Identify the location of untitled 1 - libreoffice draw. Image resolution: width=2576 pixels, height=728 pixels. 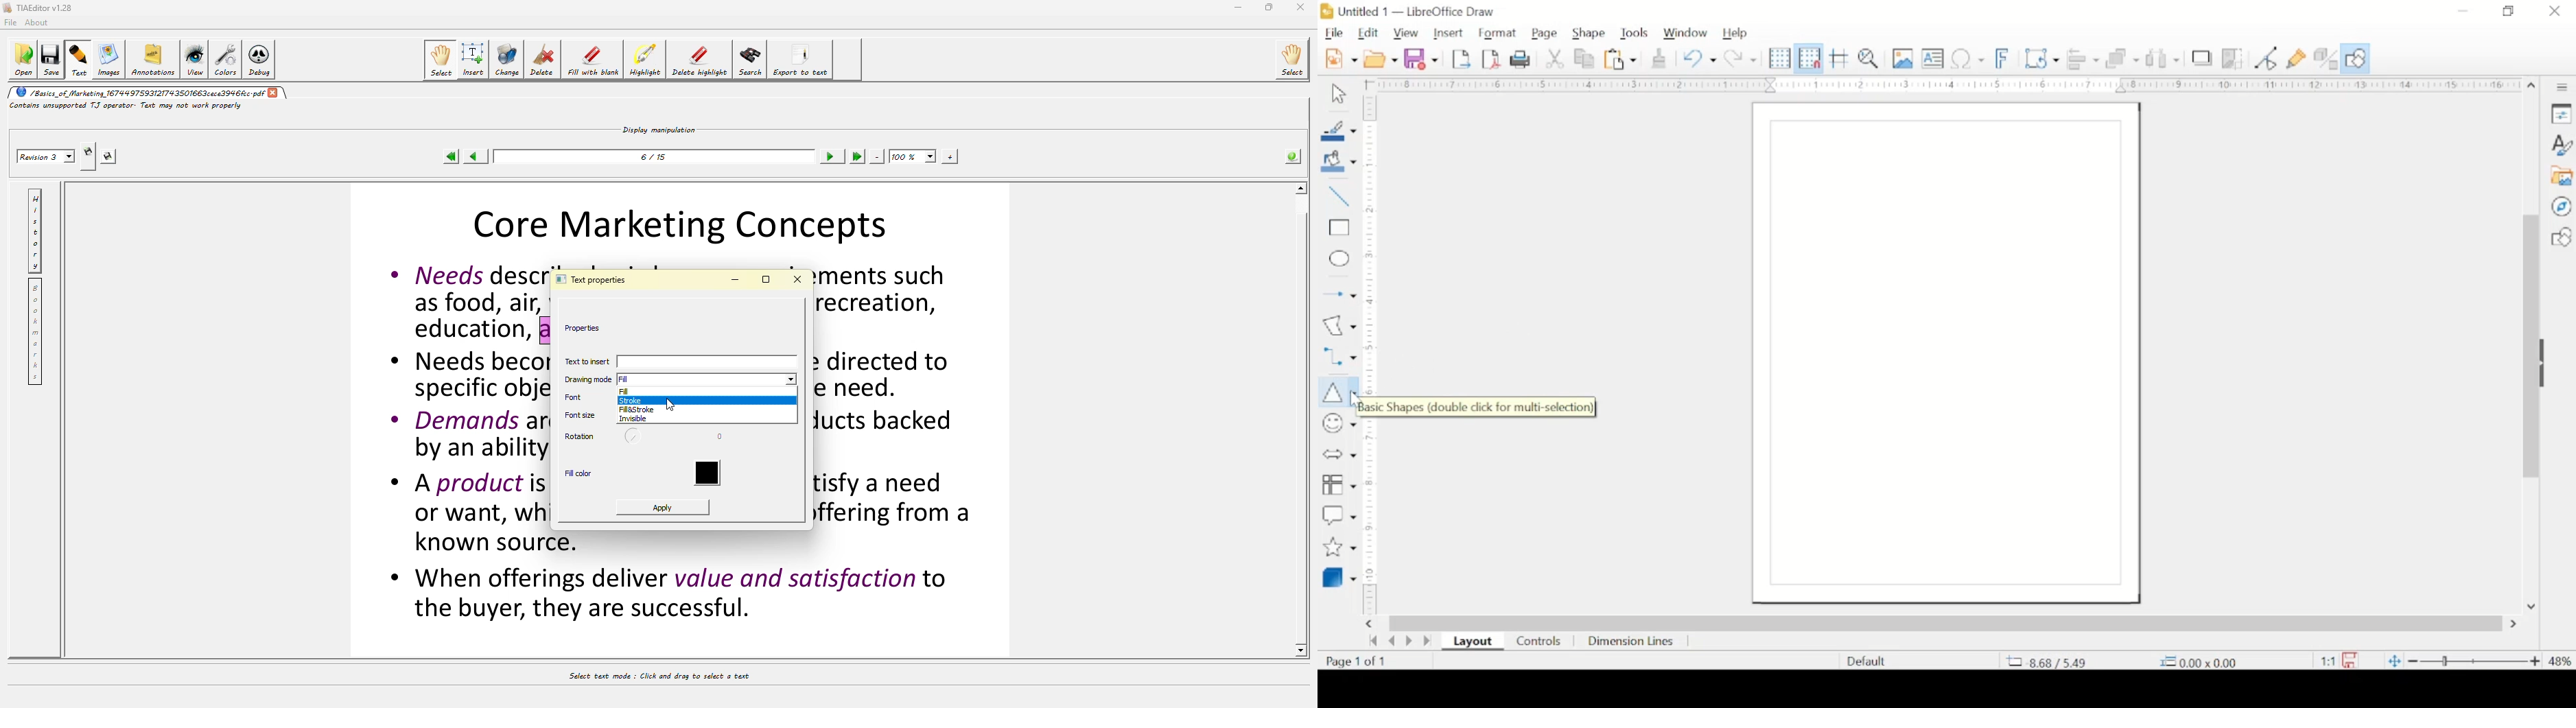
(1413, 11).